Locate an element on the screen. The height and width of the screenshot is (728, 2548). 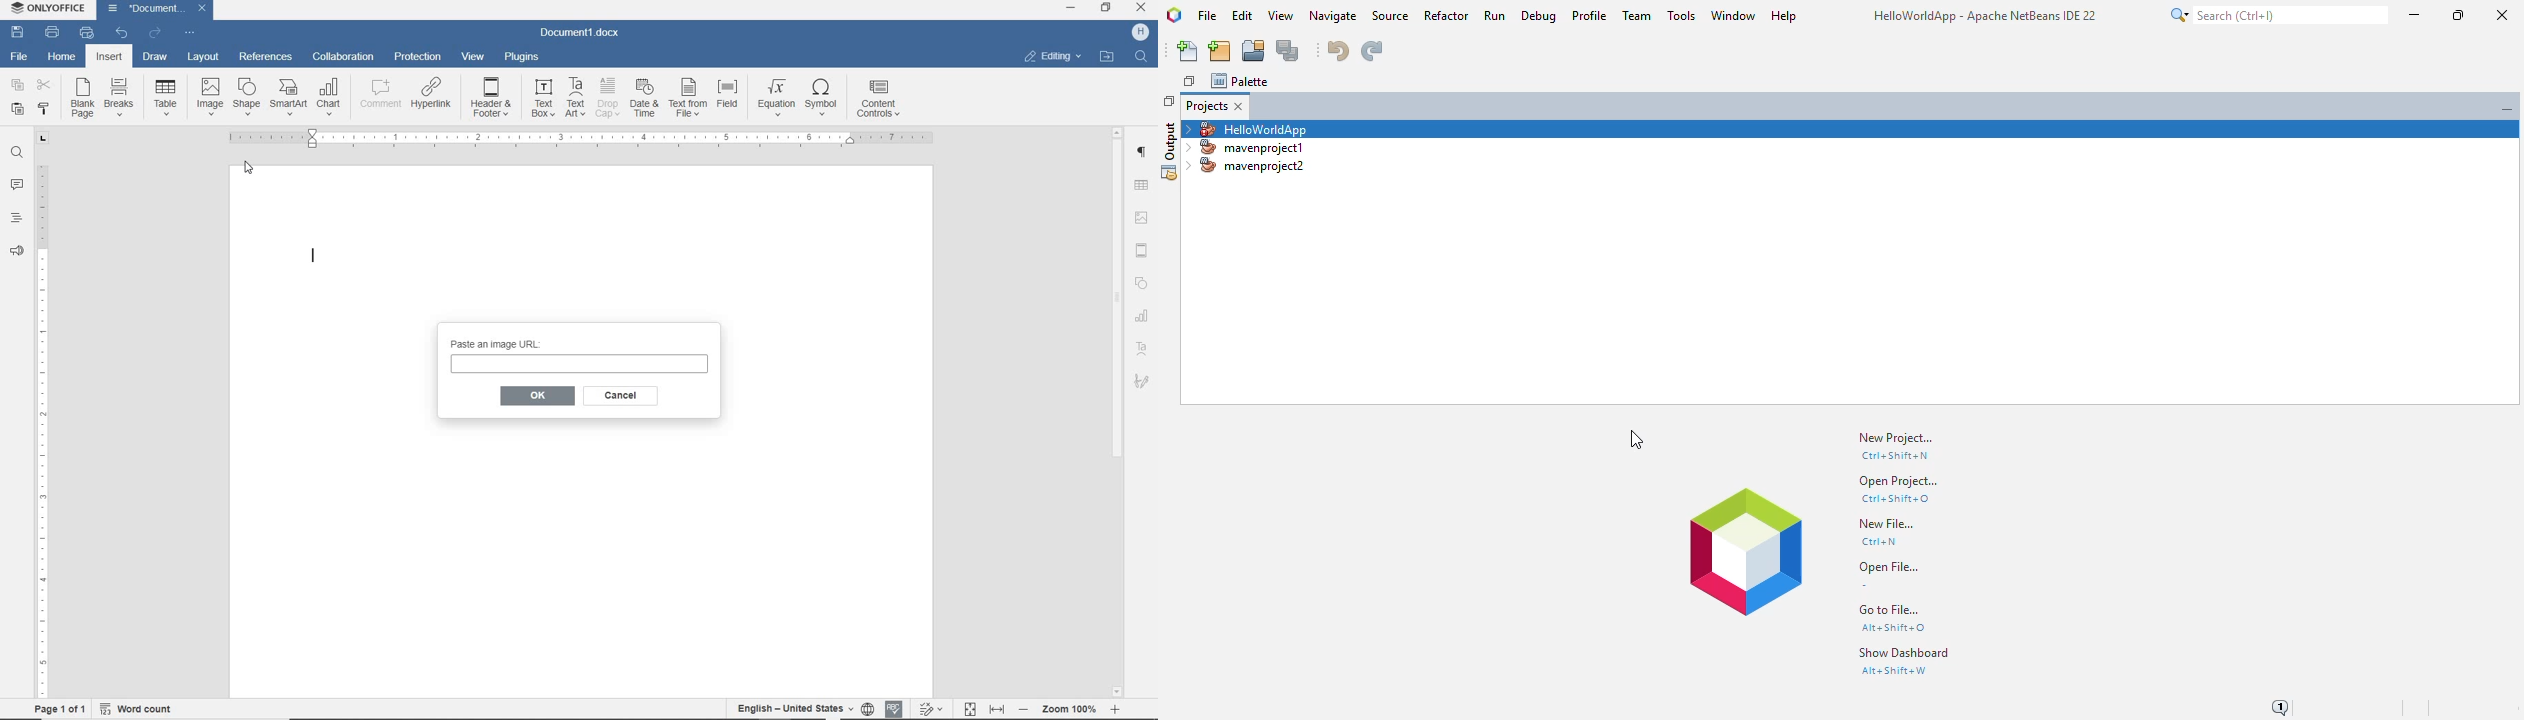
mavenproject2 is located at coordinates (1244, 166).